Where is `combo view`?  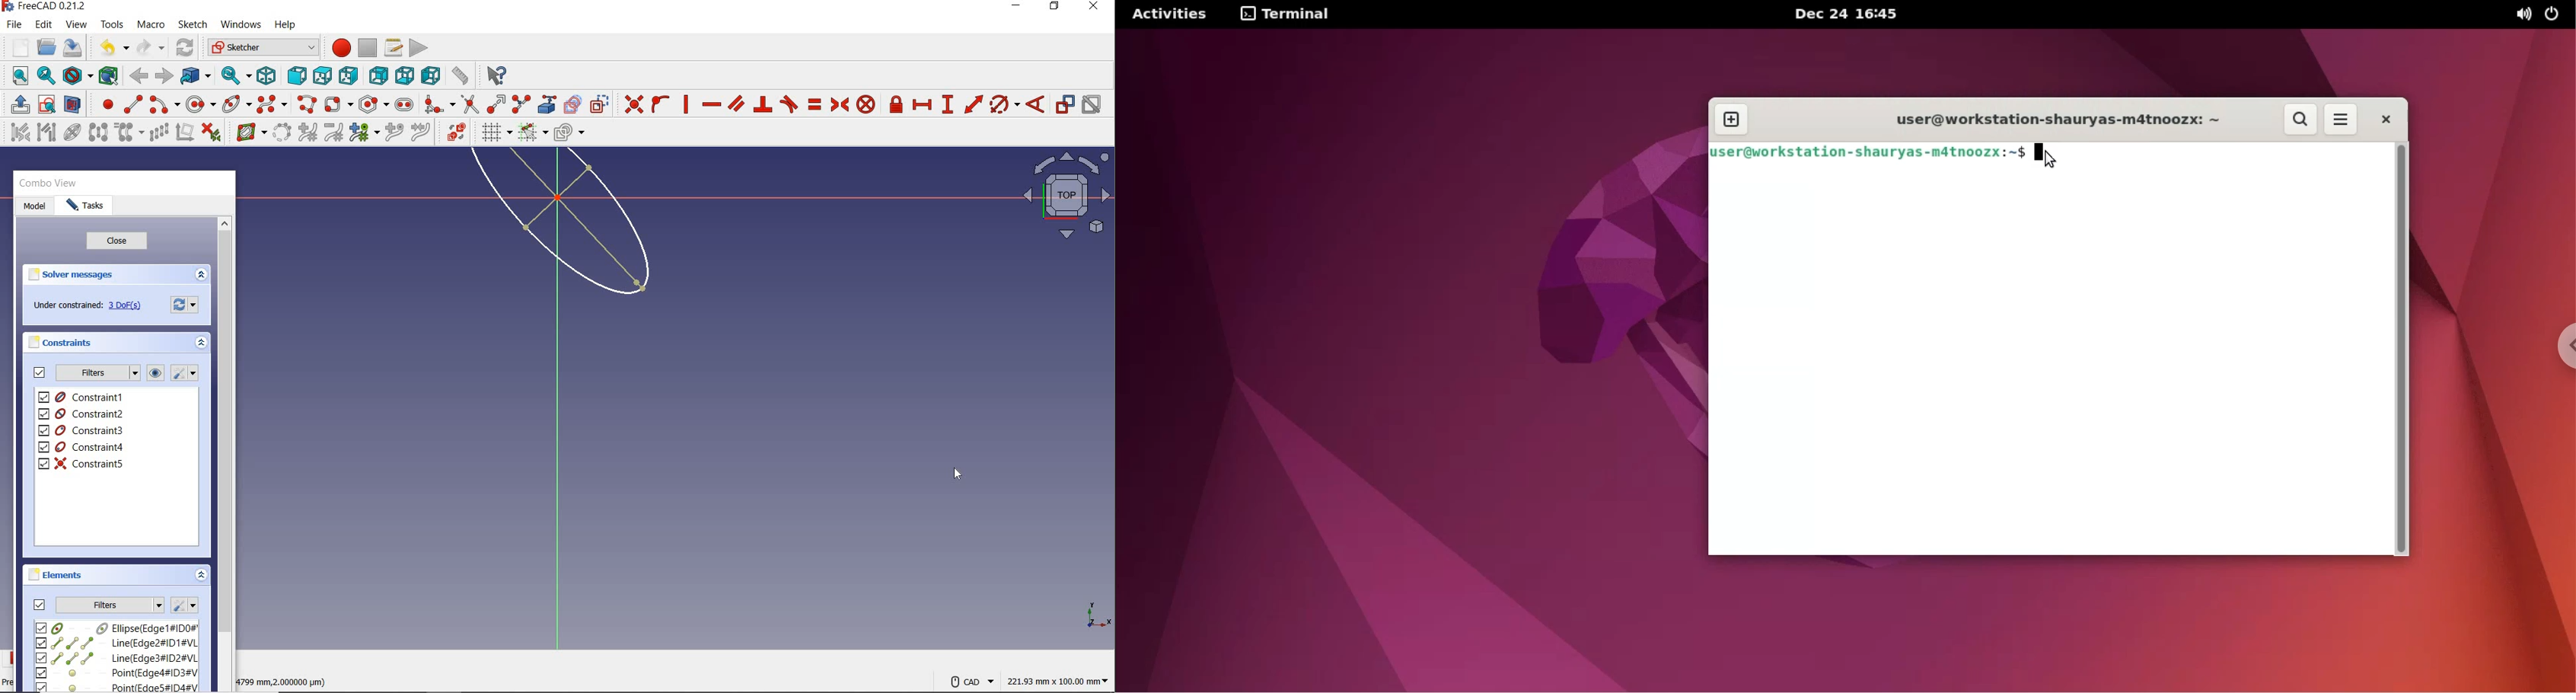 combo view is located at coordinates (48, 183).